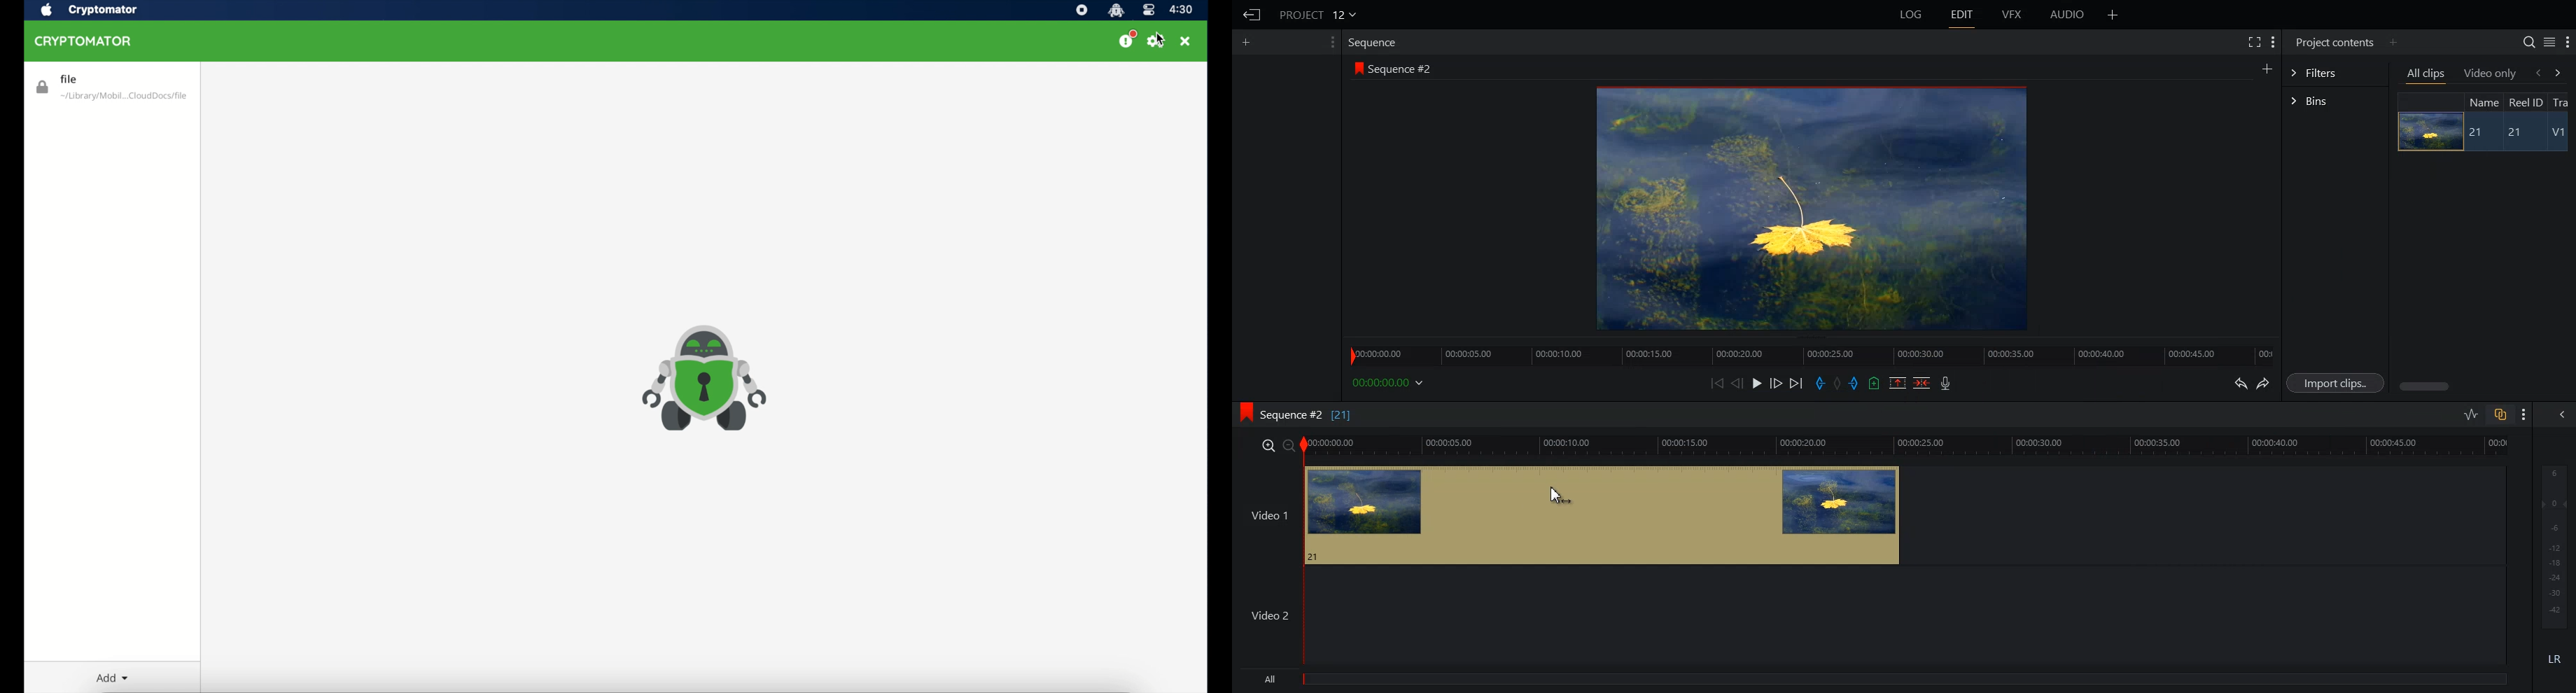 Image resolution: width=2576 pixels, height=700 pixels. I want to click on Filters, so click(2334, 71).